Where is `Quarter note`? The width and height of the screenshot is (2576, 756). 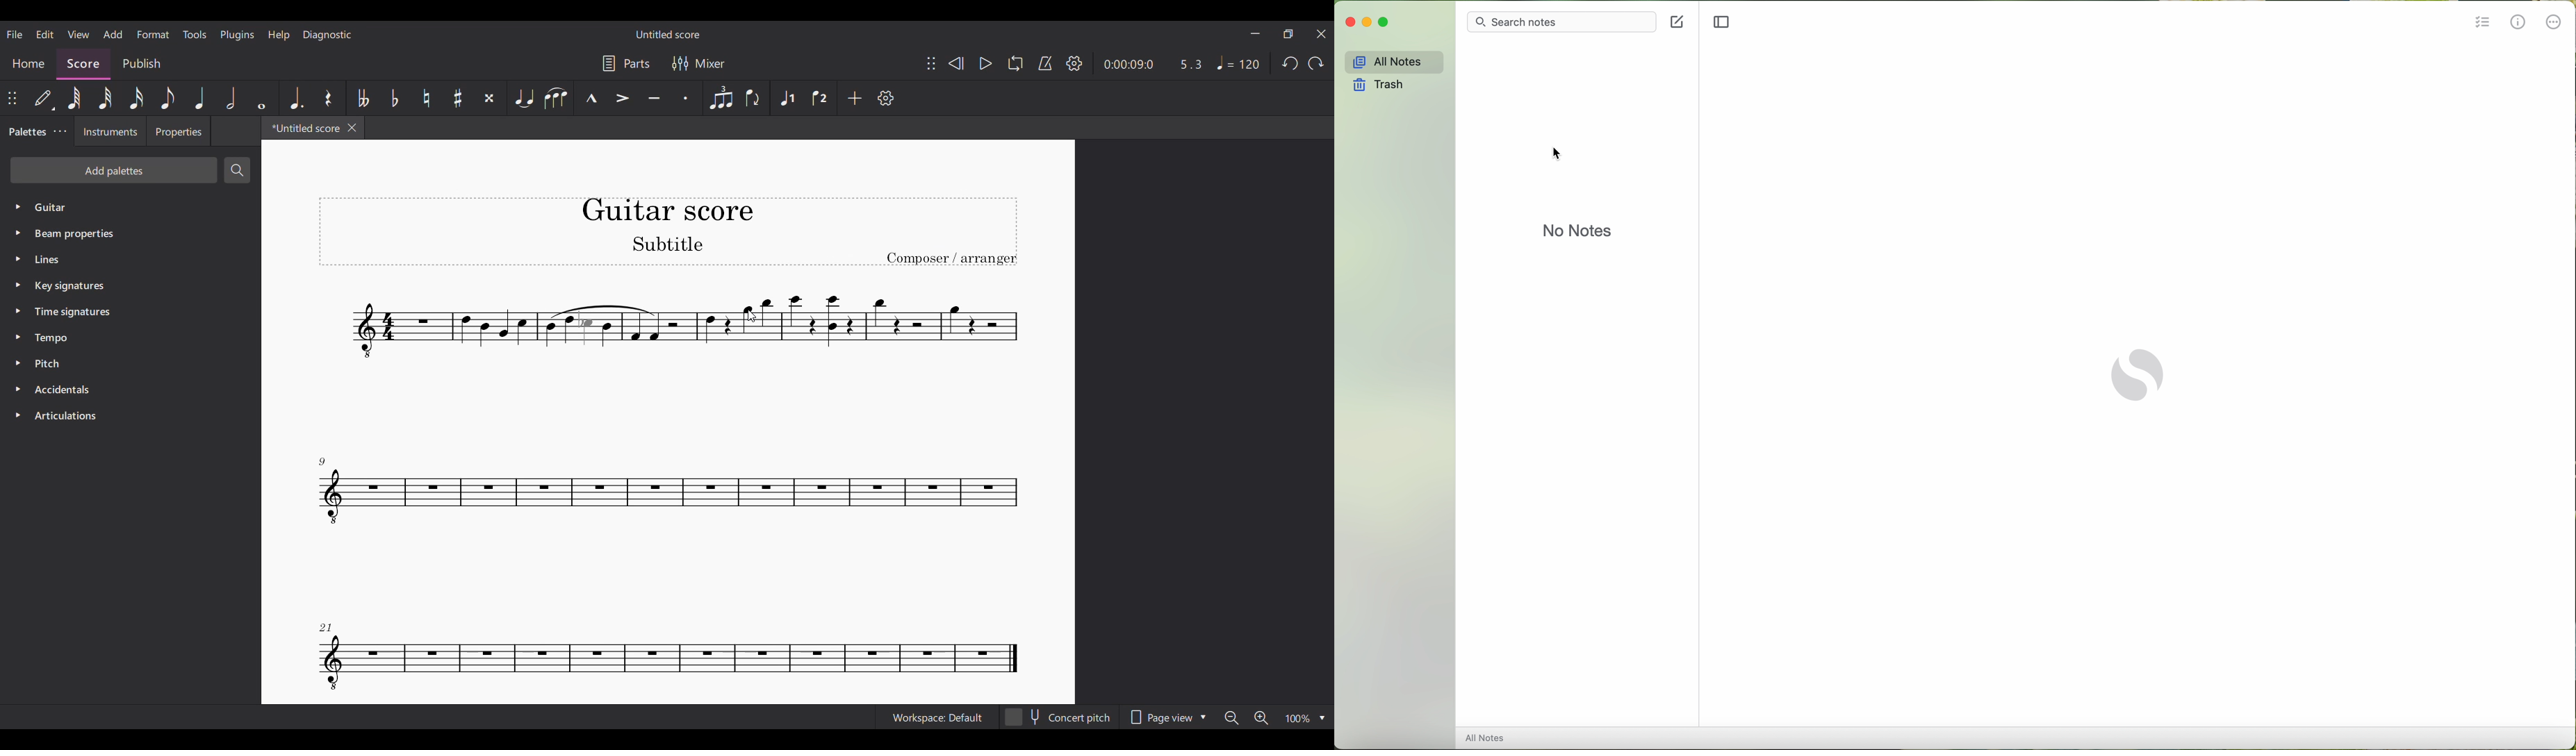 Quarter note is located at coordinates (199, 99).